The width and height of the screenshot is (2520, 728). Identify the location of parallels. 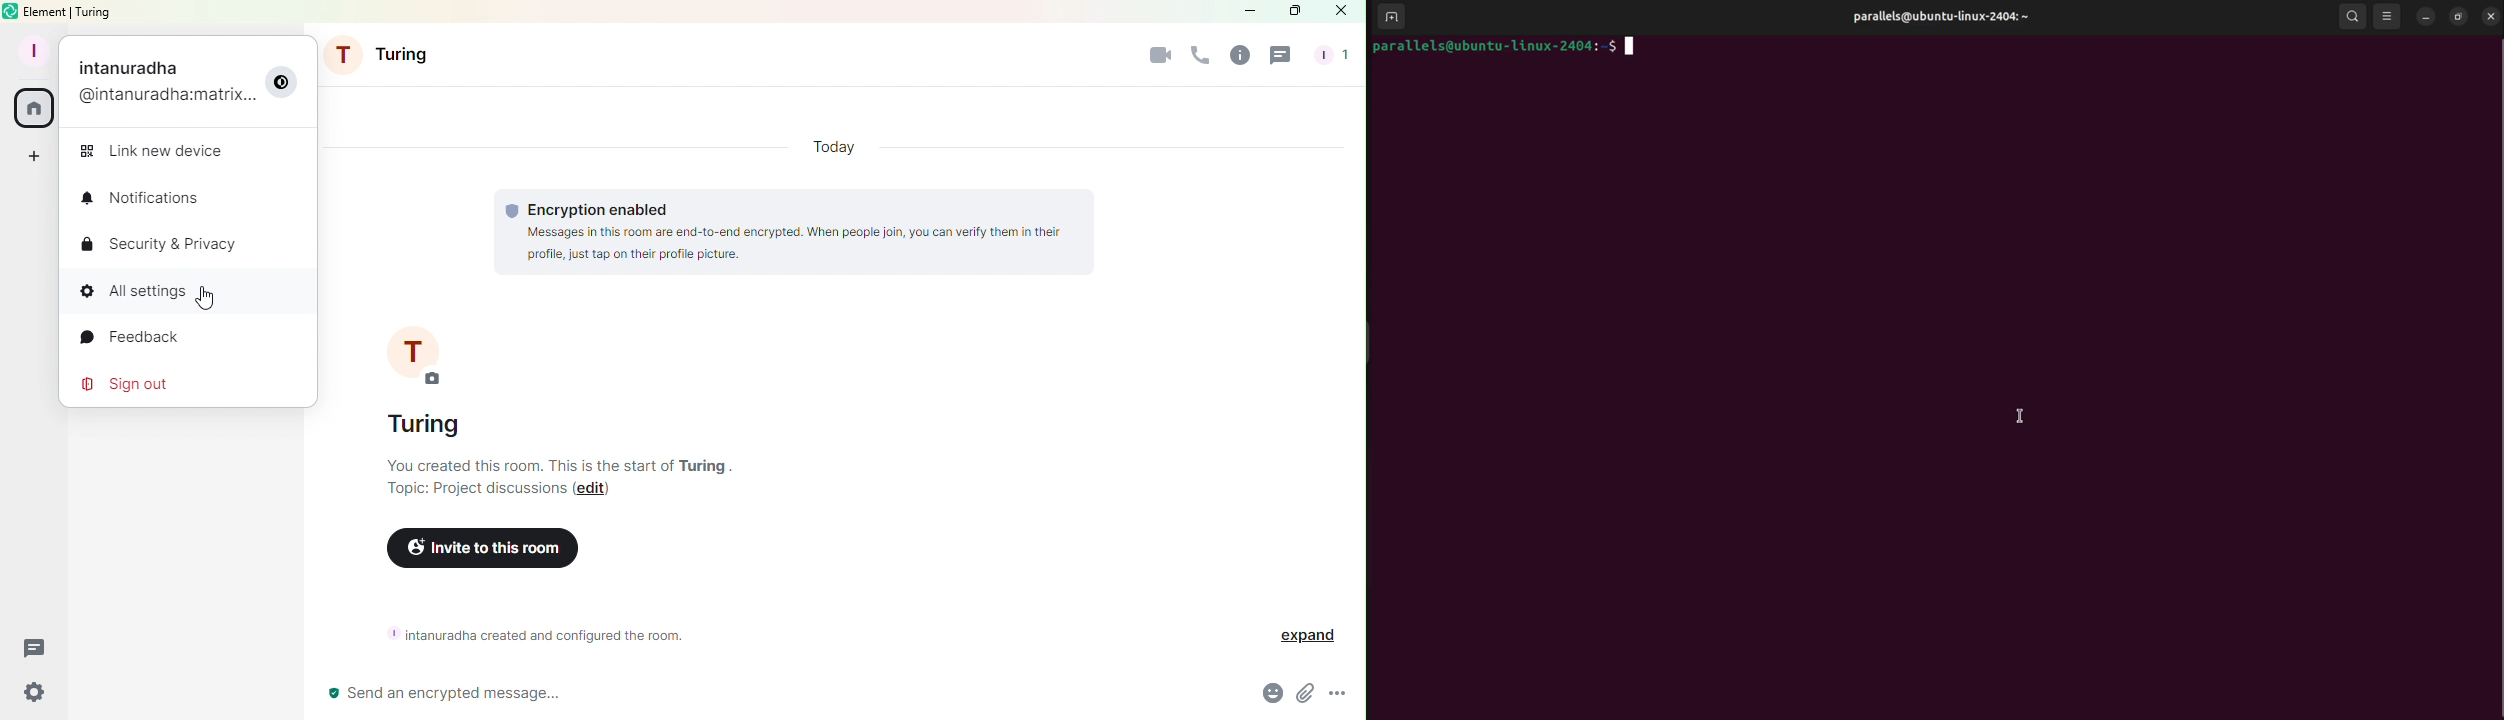
(1950, 16).